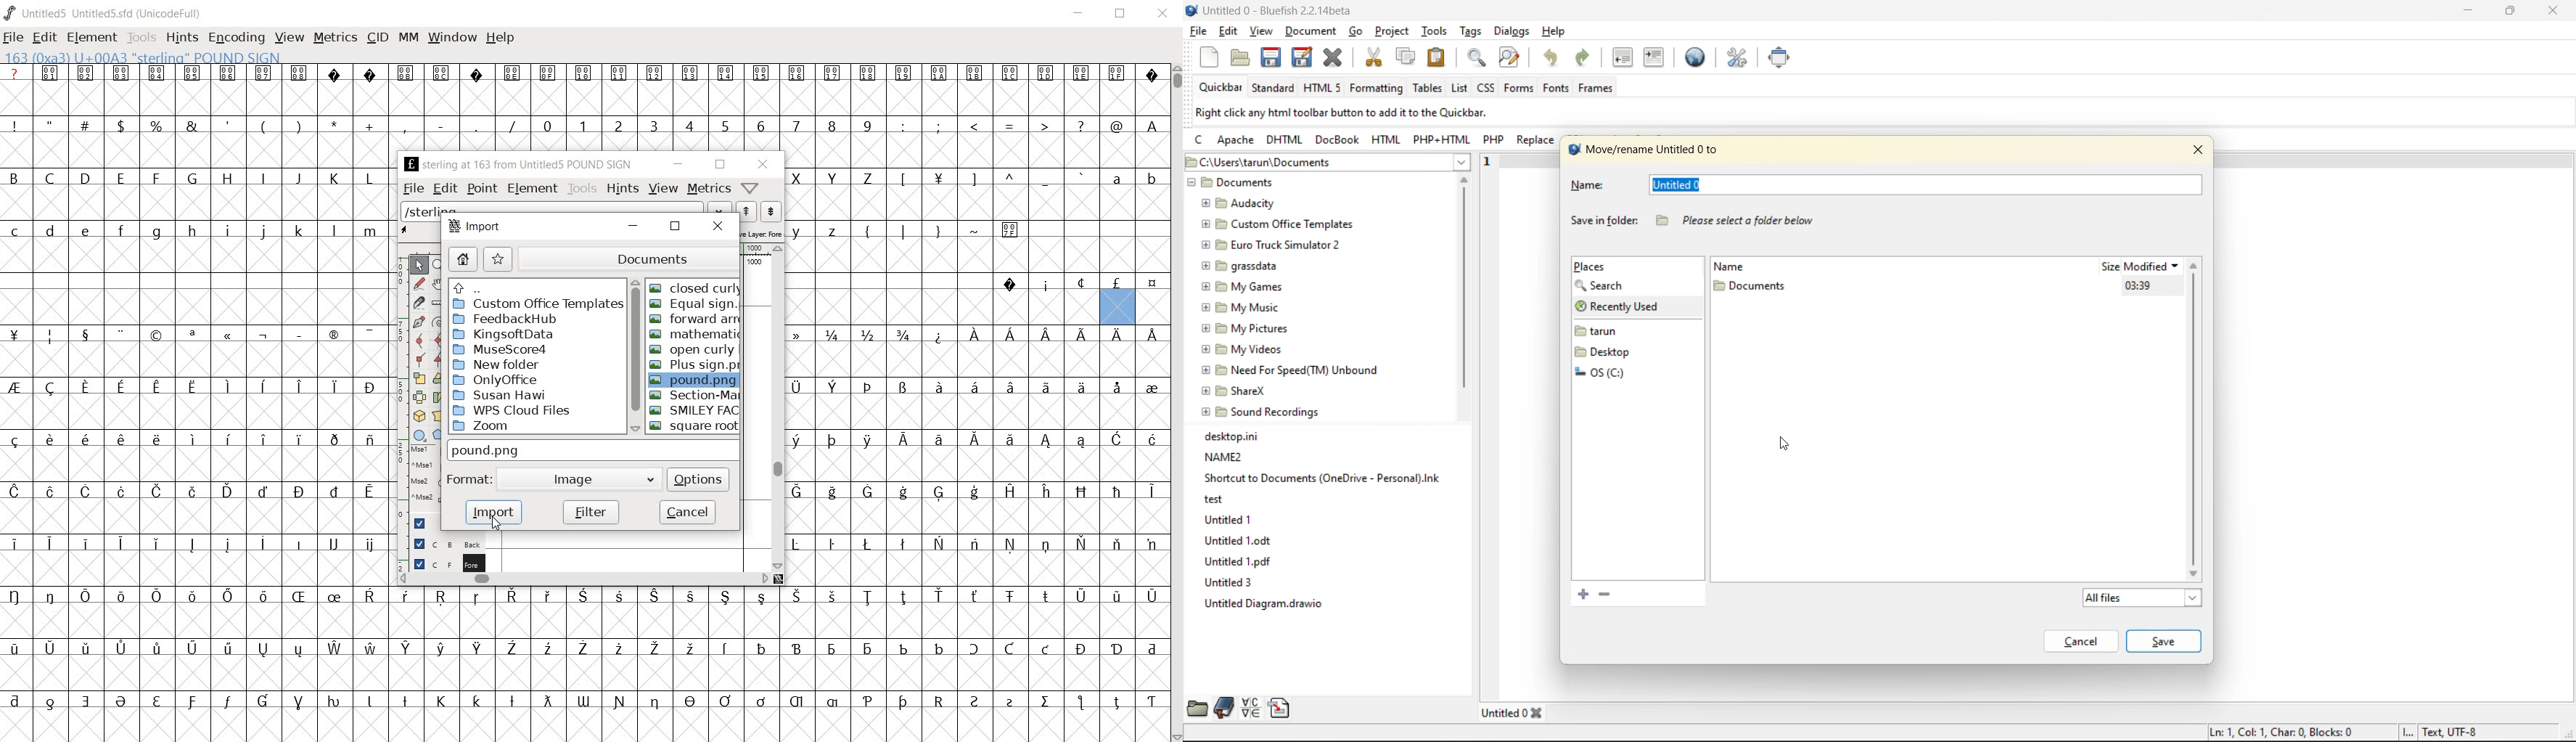 Image resolution: width=2576 pixels, height=756 pixels. What do you see at coordinates (2108, 268) in the screenshot?
I see `size ` at bounding box center [2108, 268].